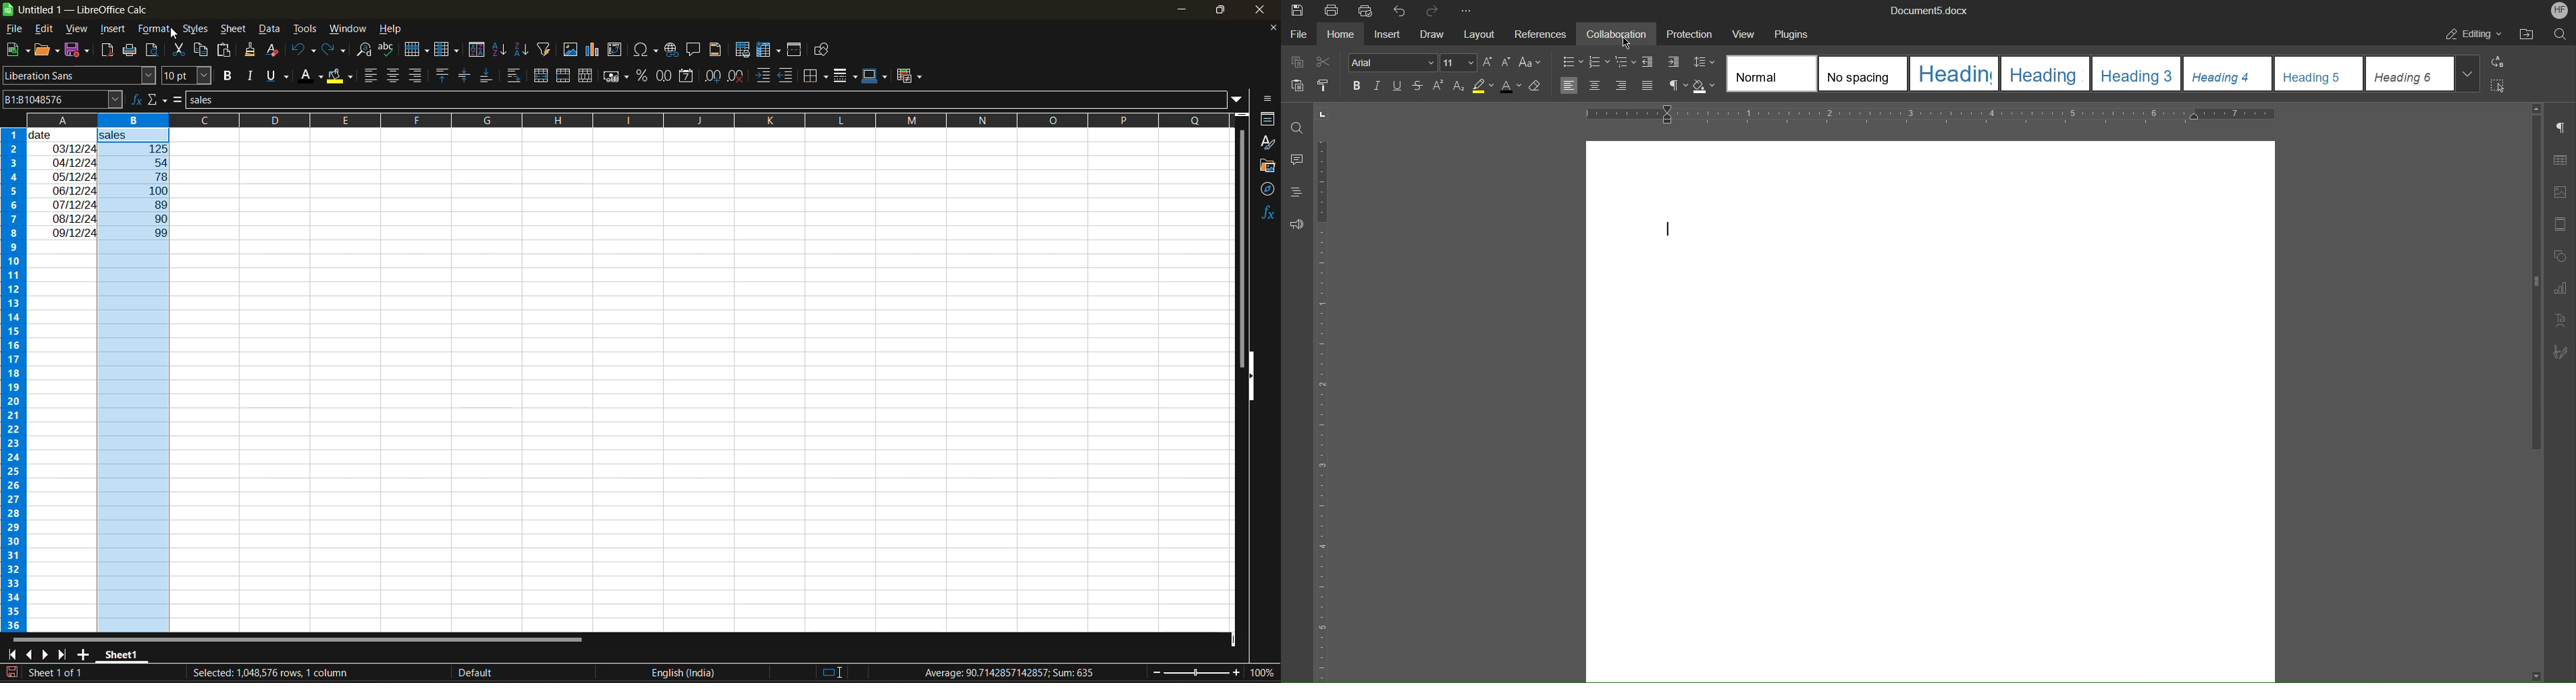  I want to click on borders, so click(819, 75).